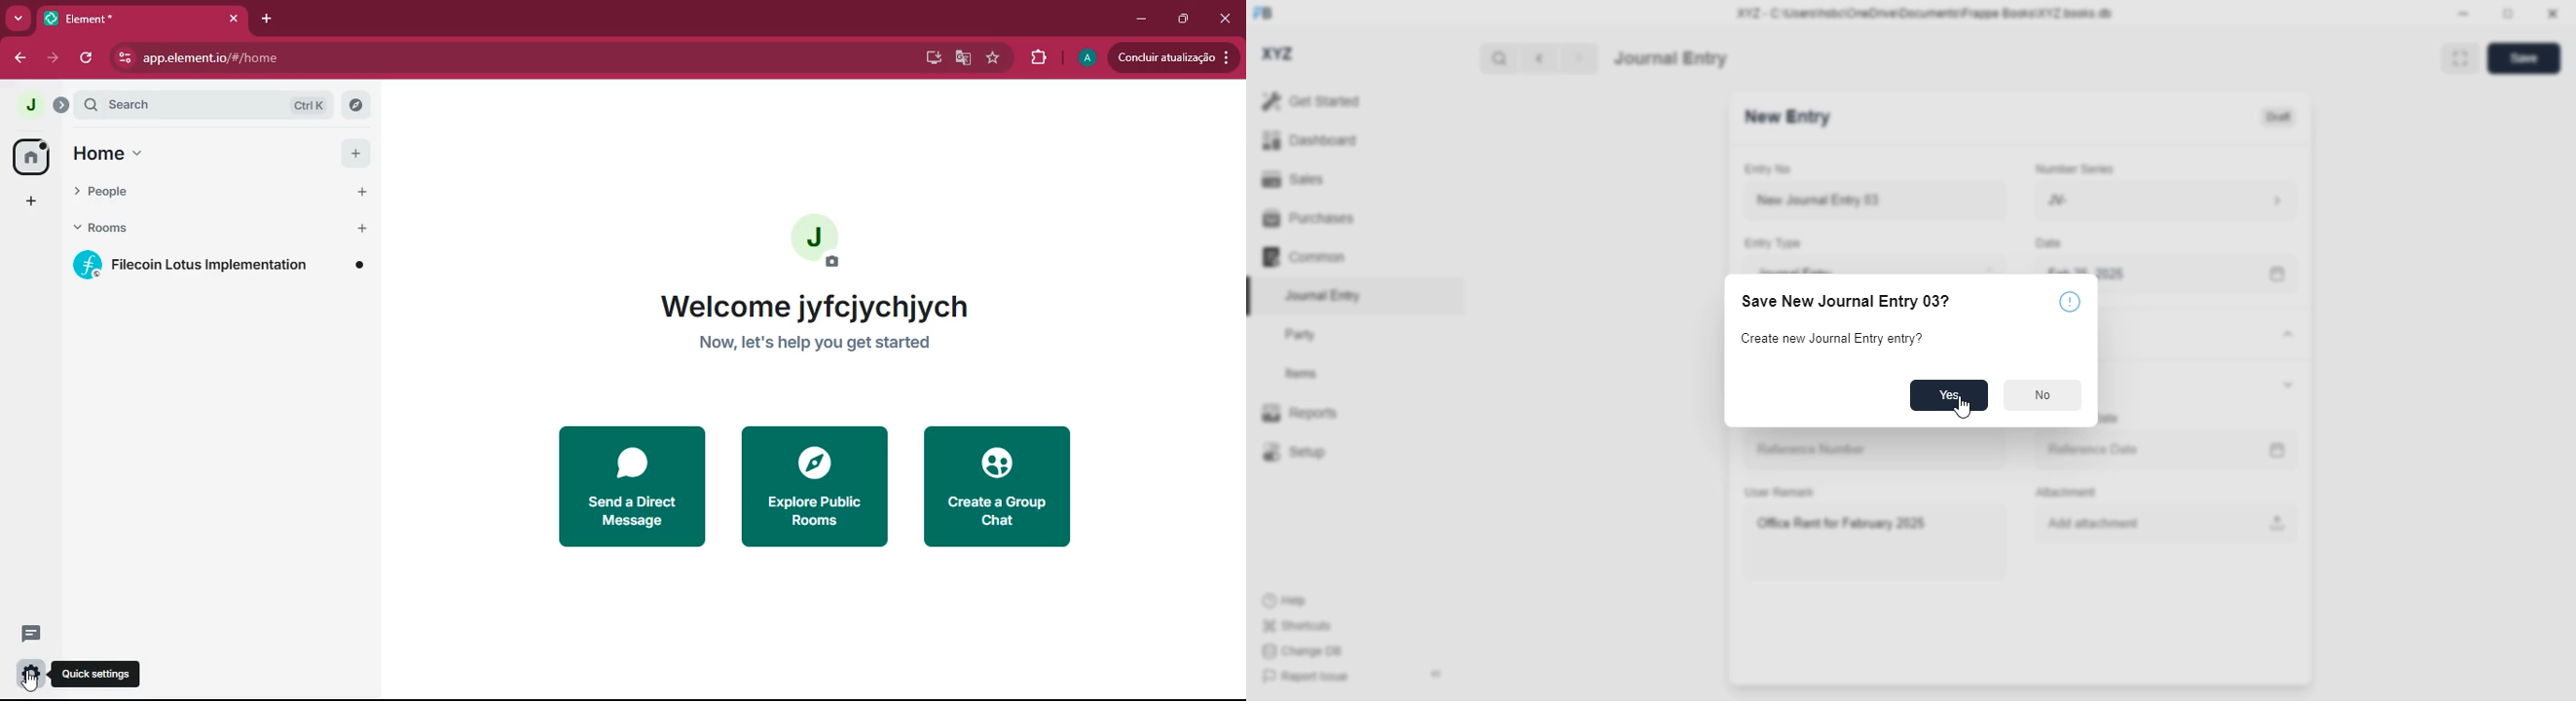 Image resolution: width=2576 pixels, height=728 pixels. I want to click on extensions, so click(1039, 58).